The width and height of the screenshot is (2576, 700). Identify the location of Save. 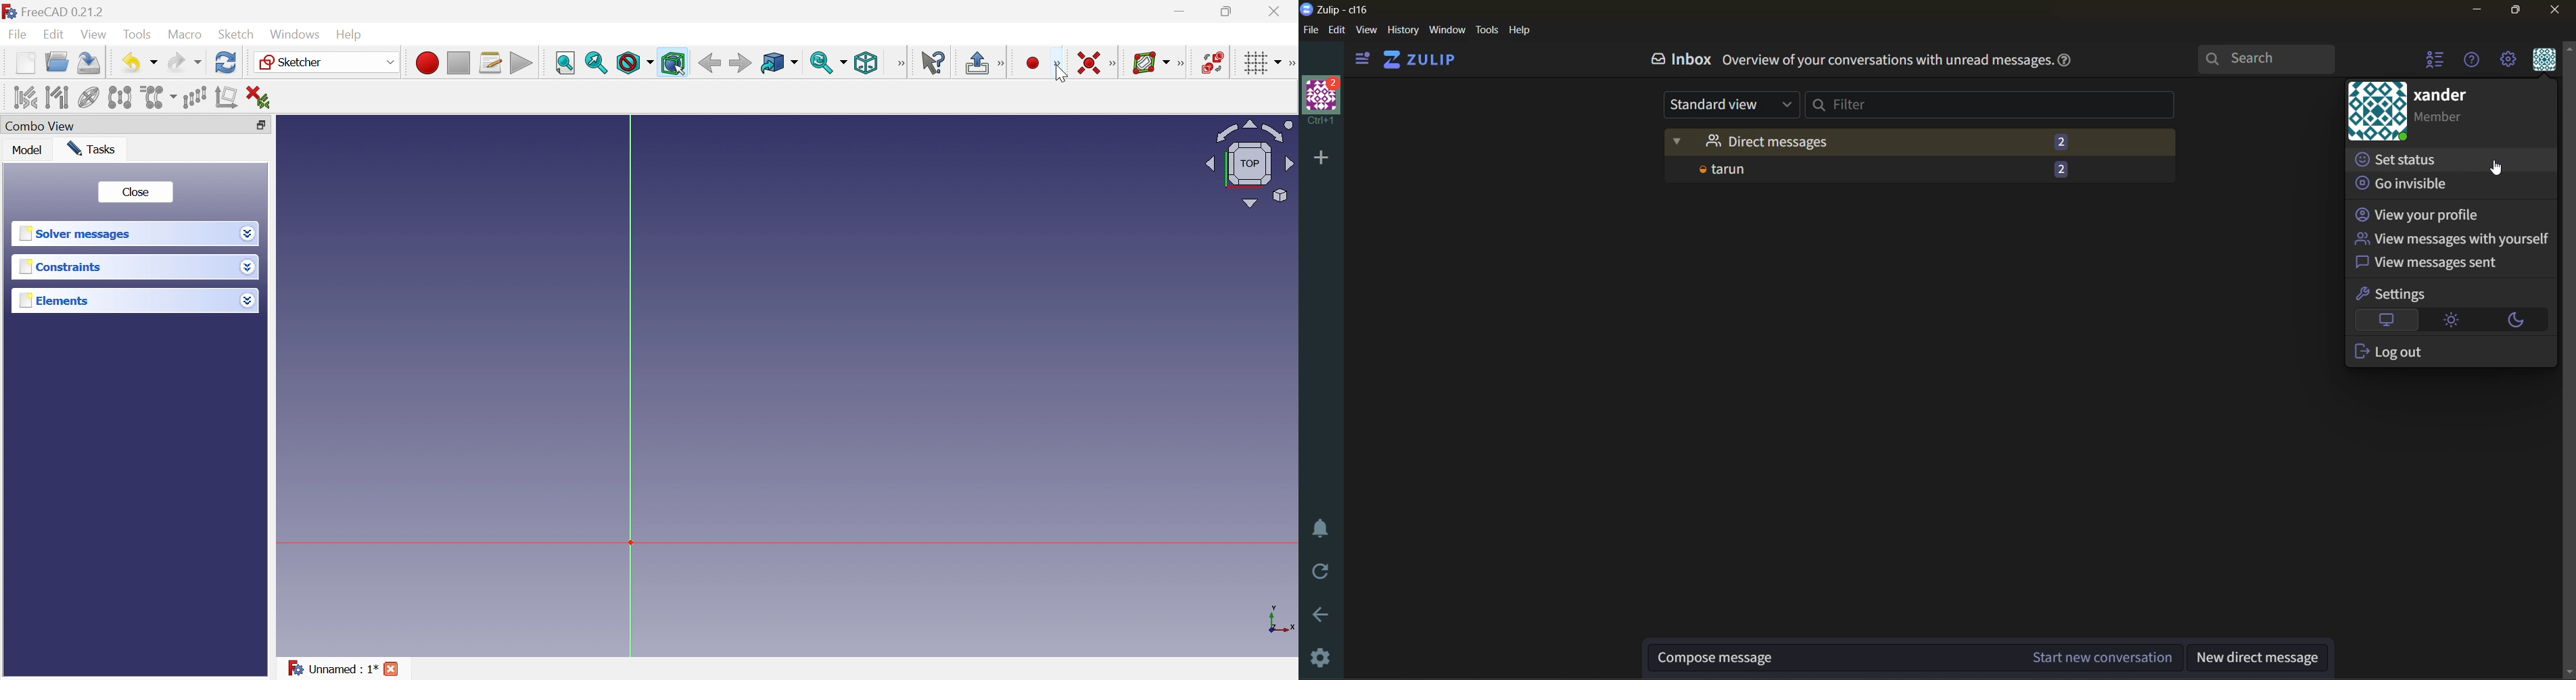
(138, 63).